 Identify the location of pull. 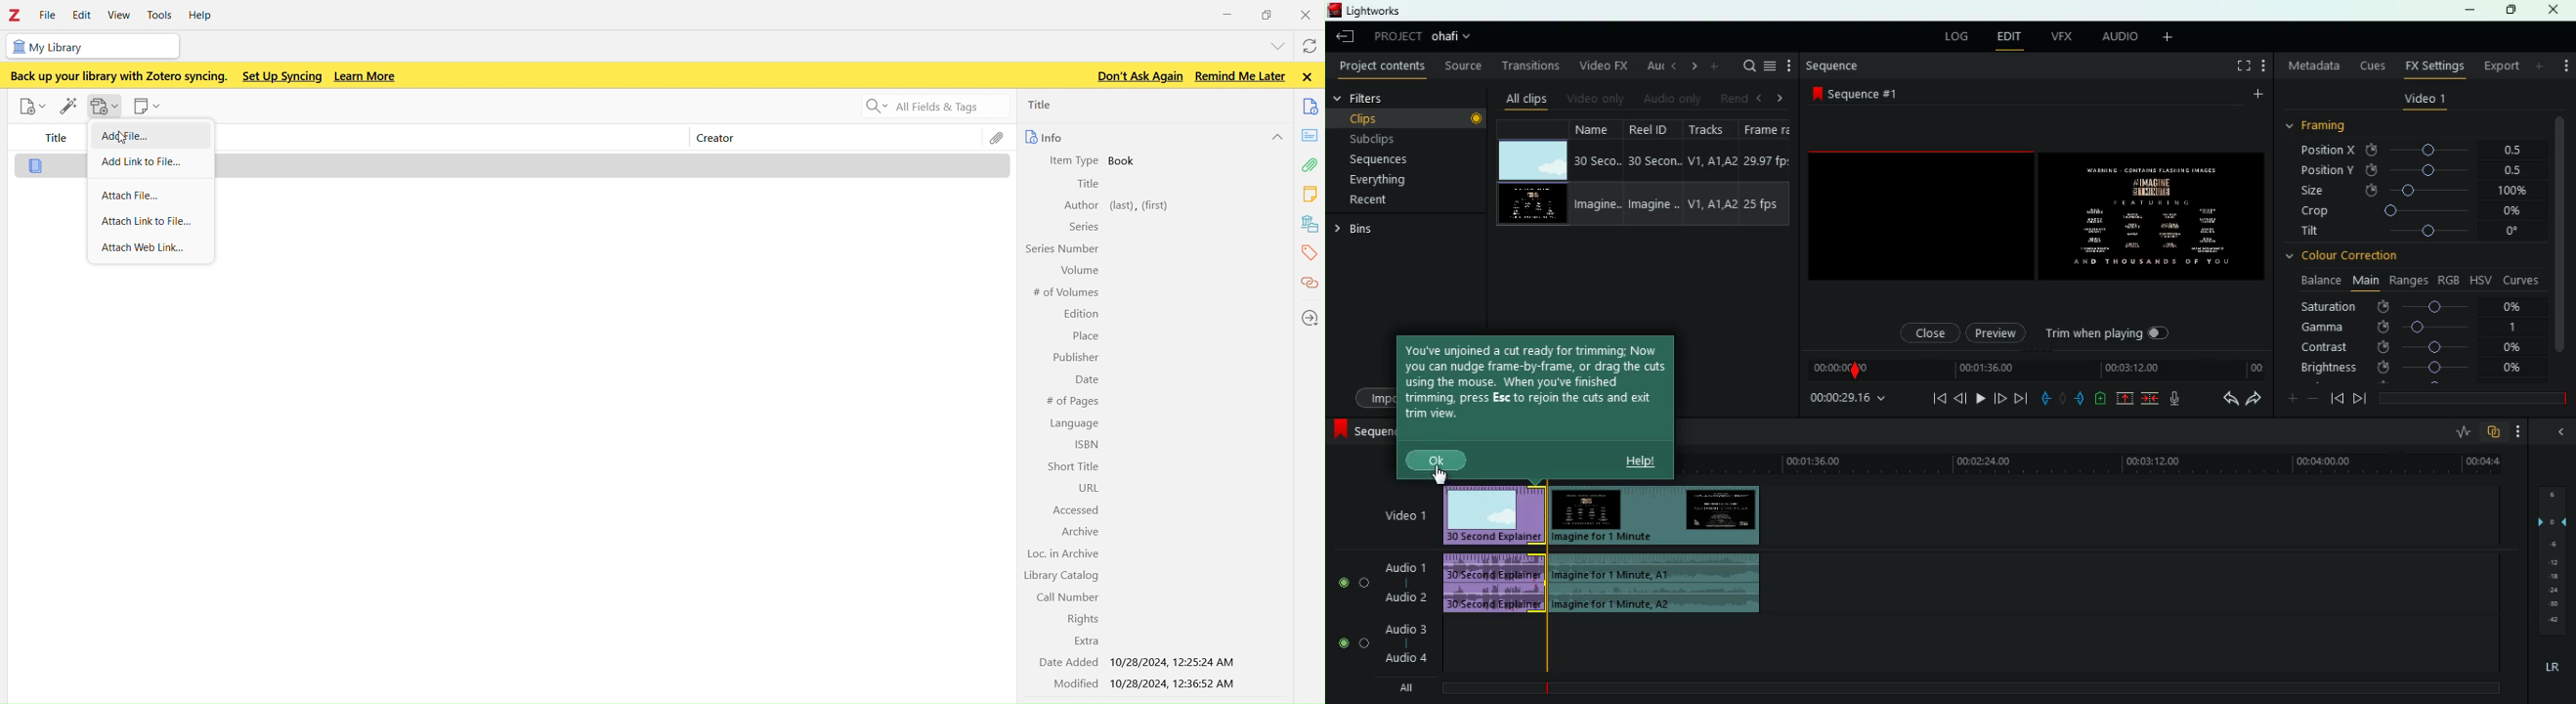
(2045, 399).